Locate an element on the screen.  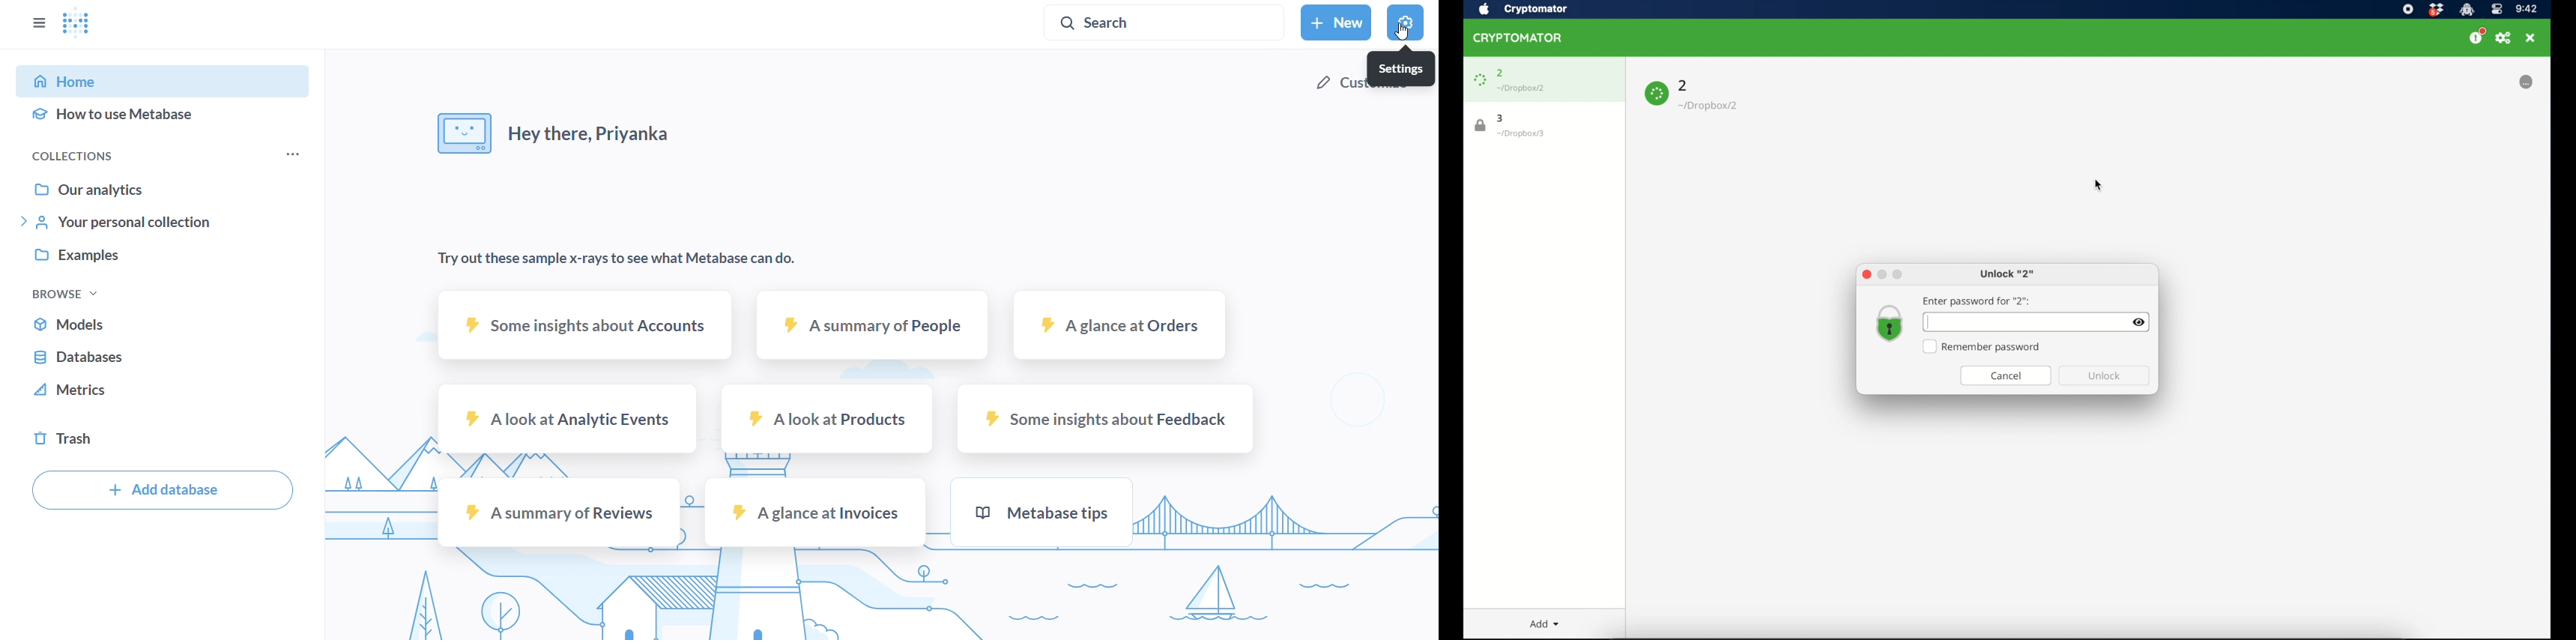
enter password 2 is located at coordinates (1977, 301).